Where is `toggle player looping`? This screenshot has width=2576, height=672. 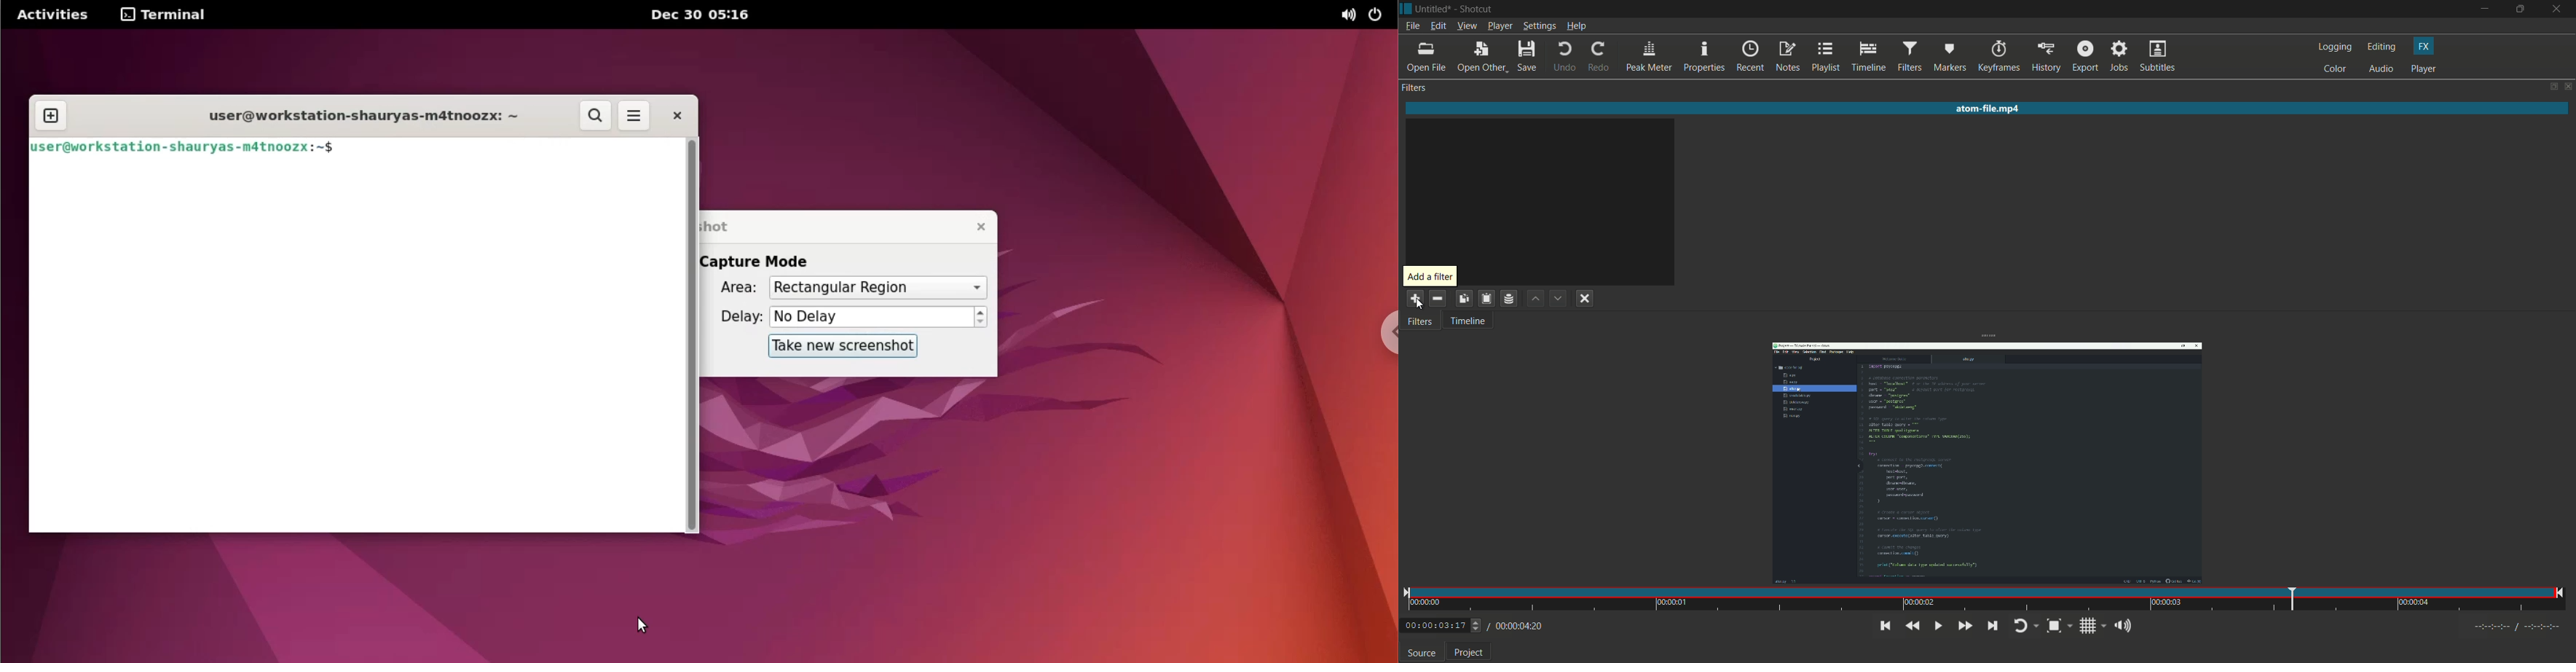 toggle player looping is located at coordinates (2027, 626).